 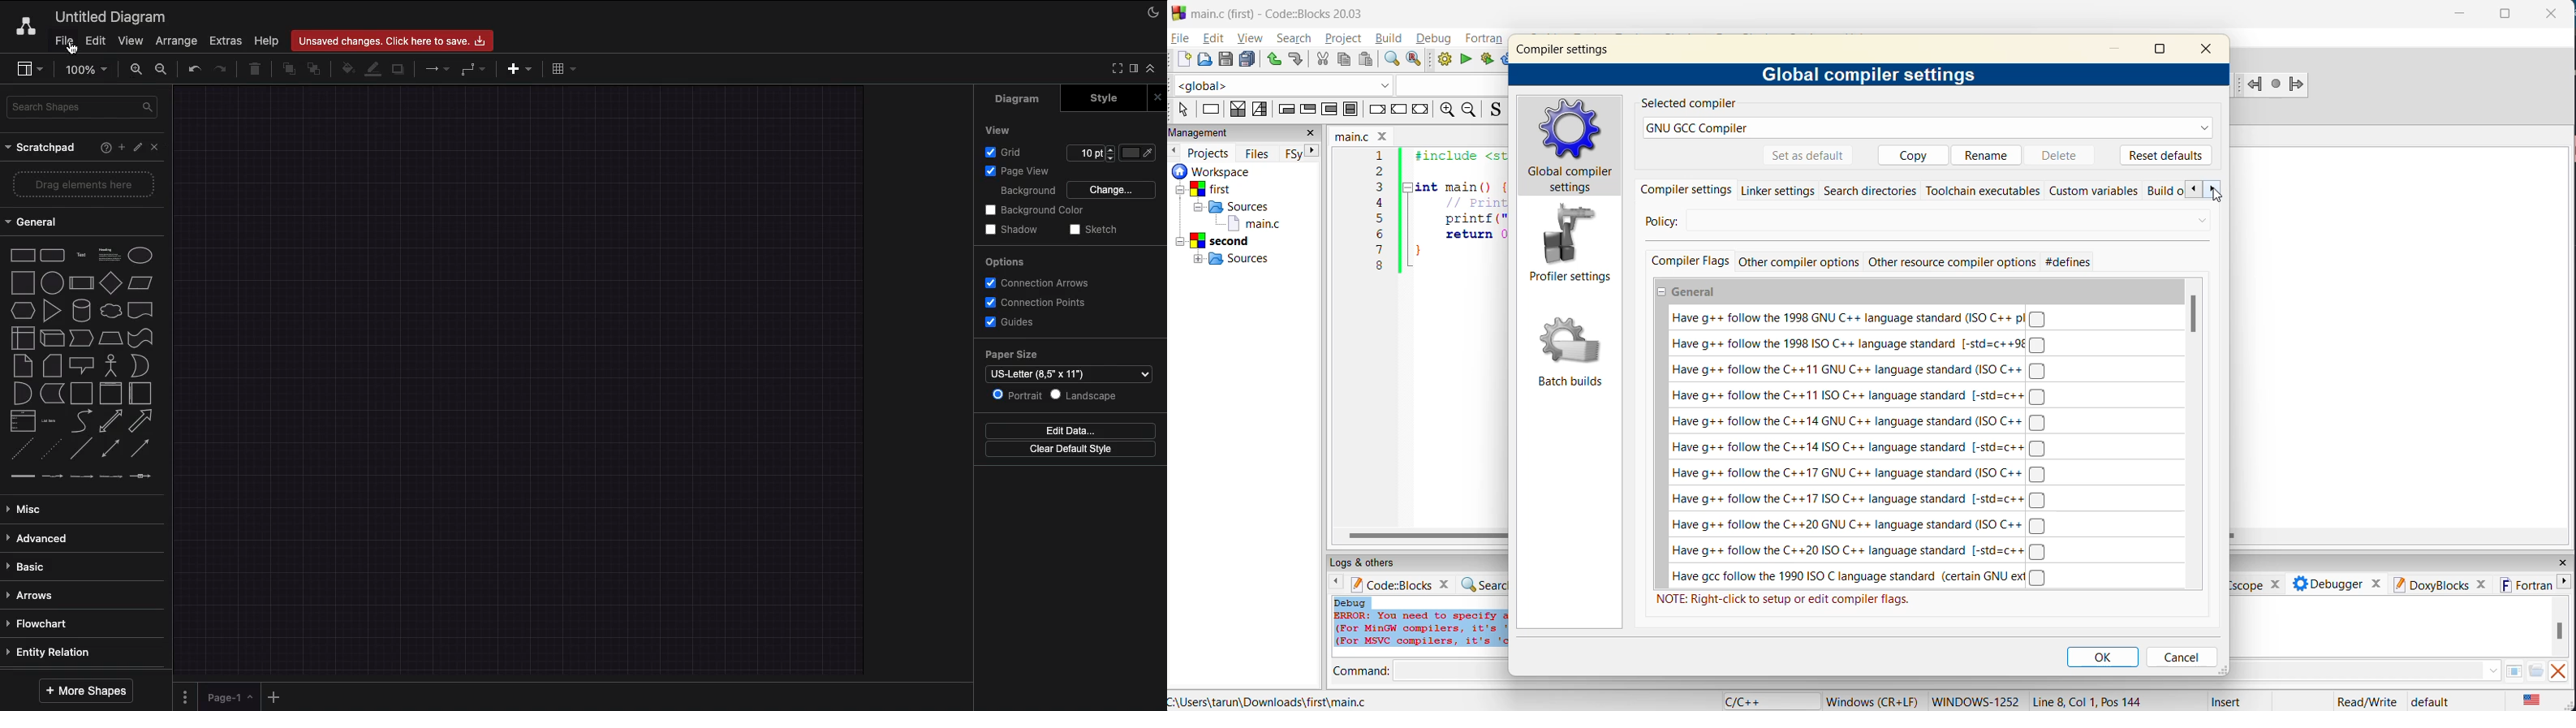 I want to click on zoom in, so click(x=1445, y=110).